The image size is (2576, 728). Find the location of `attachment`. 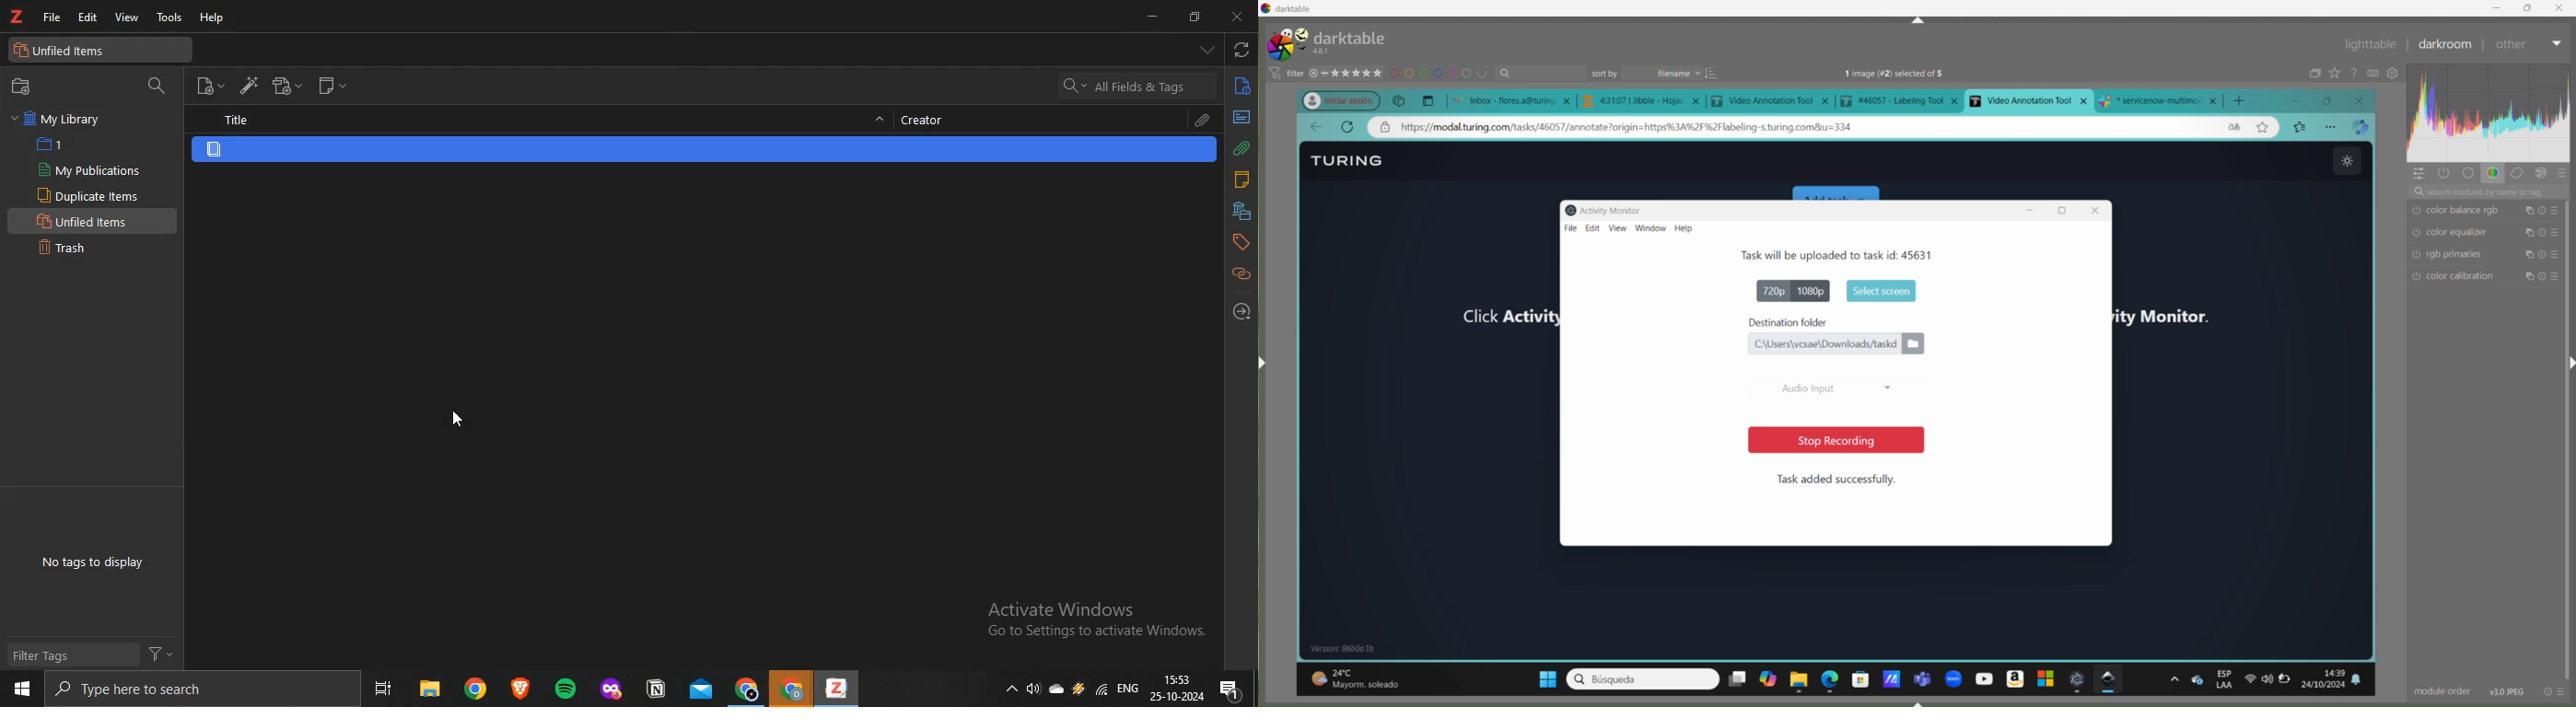

attachment is located at coordinates (1204, 121).